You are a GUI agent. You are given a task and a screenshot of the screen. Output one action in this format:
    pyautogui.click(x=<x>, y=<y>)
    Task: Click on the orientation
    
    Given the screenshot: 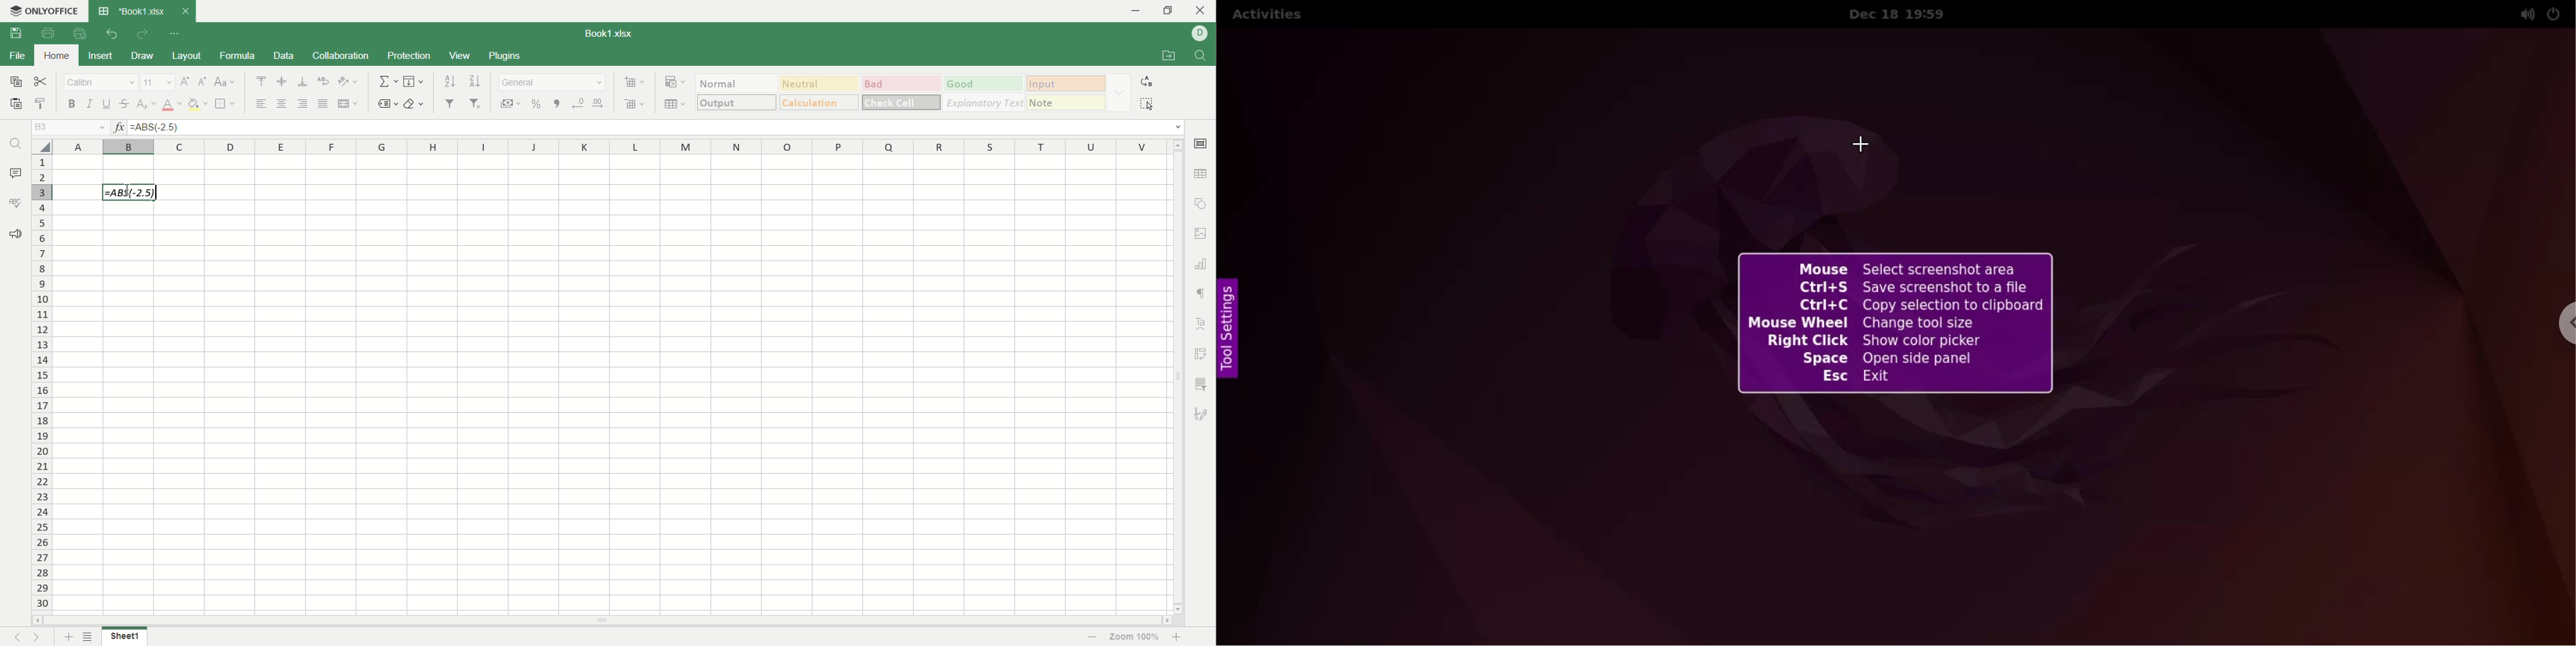 What is the action you would take?
    pyautogui.click(x=350, y=81)
    